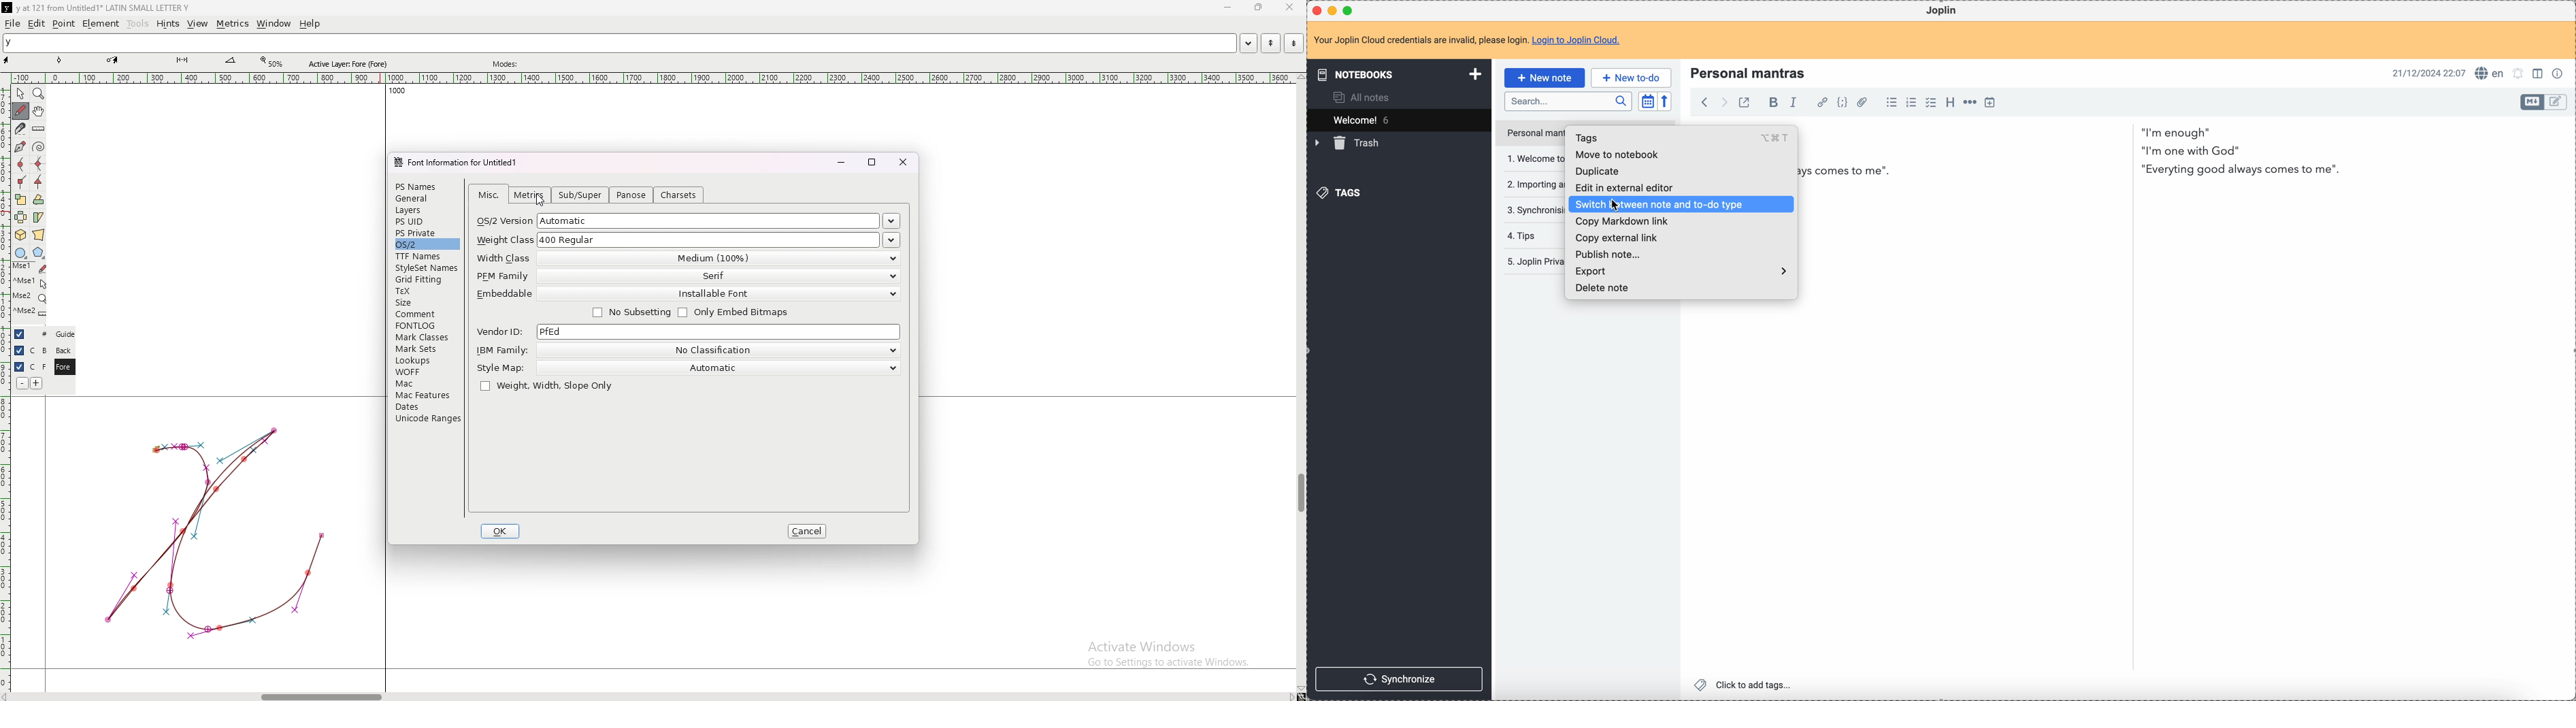 The height and width of the screenshot is (728, 2576). I want to click on close program, so click(1316, 12).